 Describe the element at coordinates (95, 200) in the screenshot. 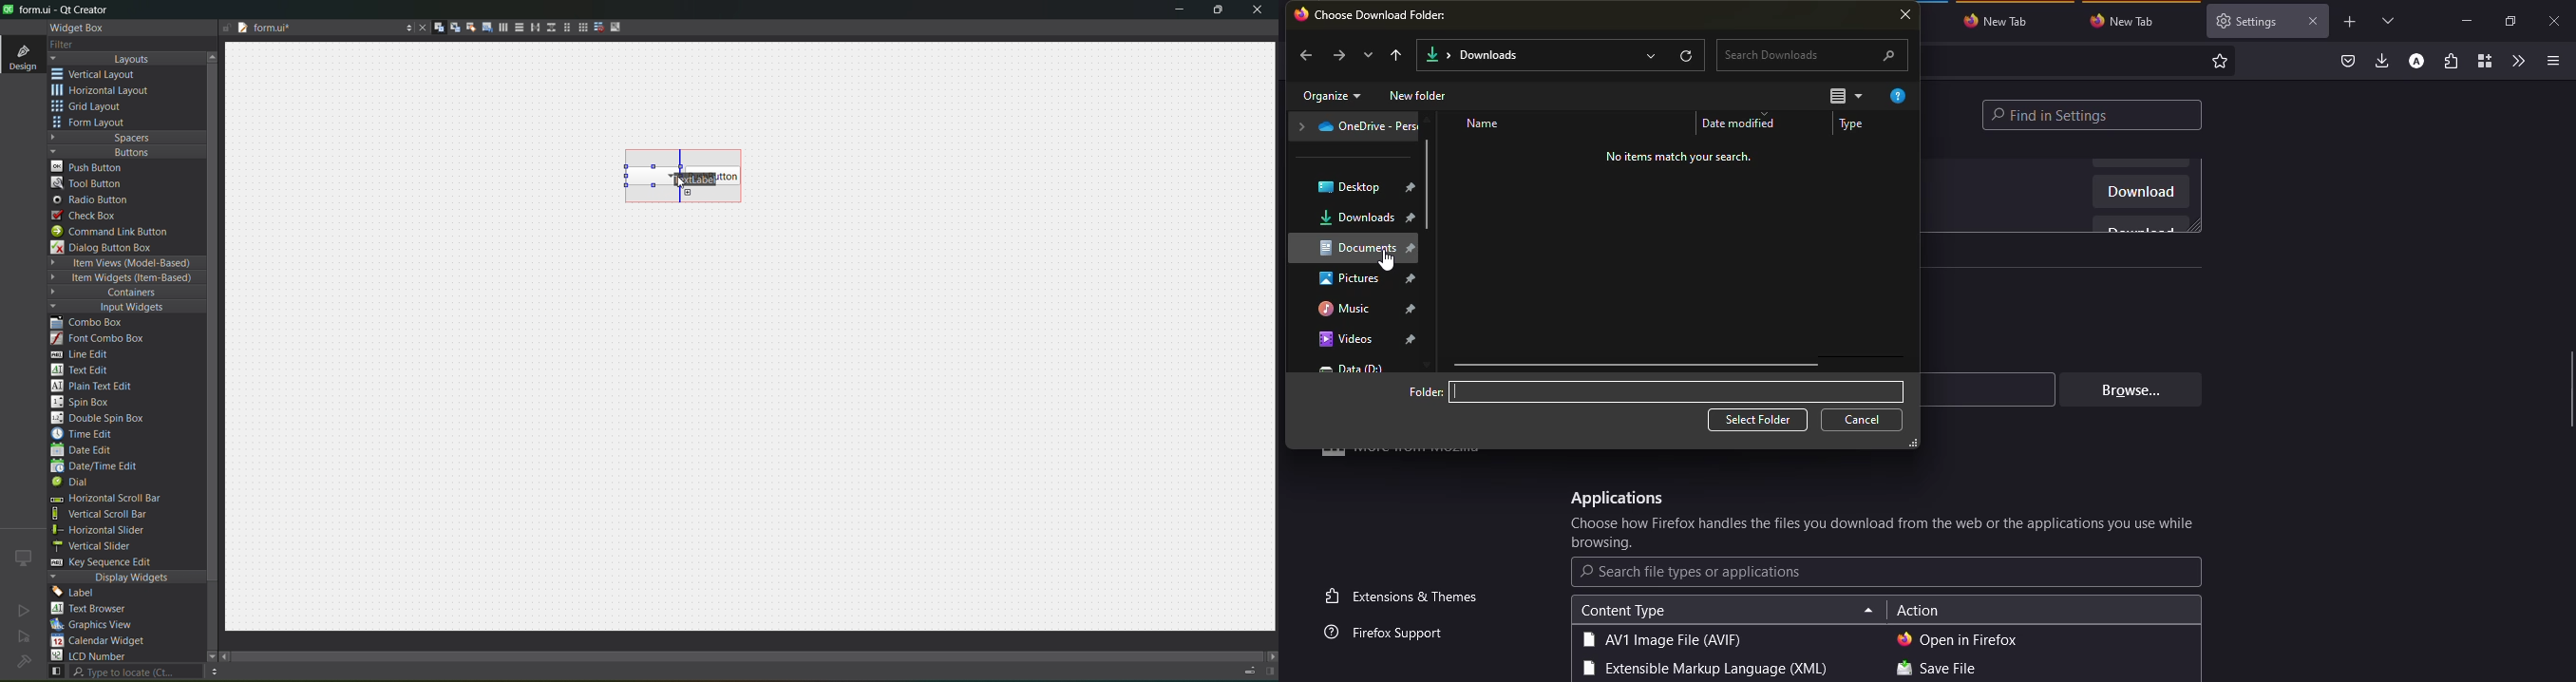

I see `radio` at that location.